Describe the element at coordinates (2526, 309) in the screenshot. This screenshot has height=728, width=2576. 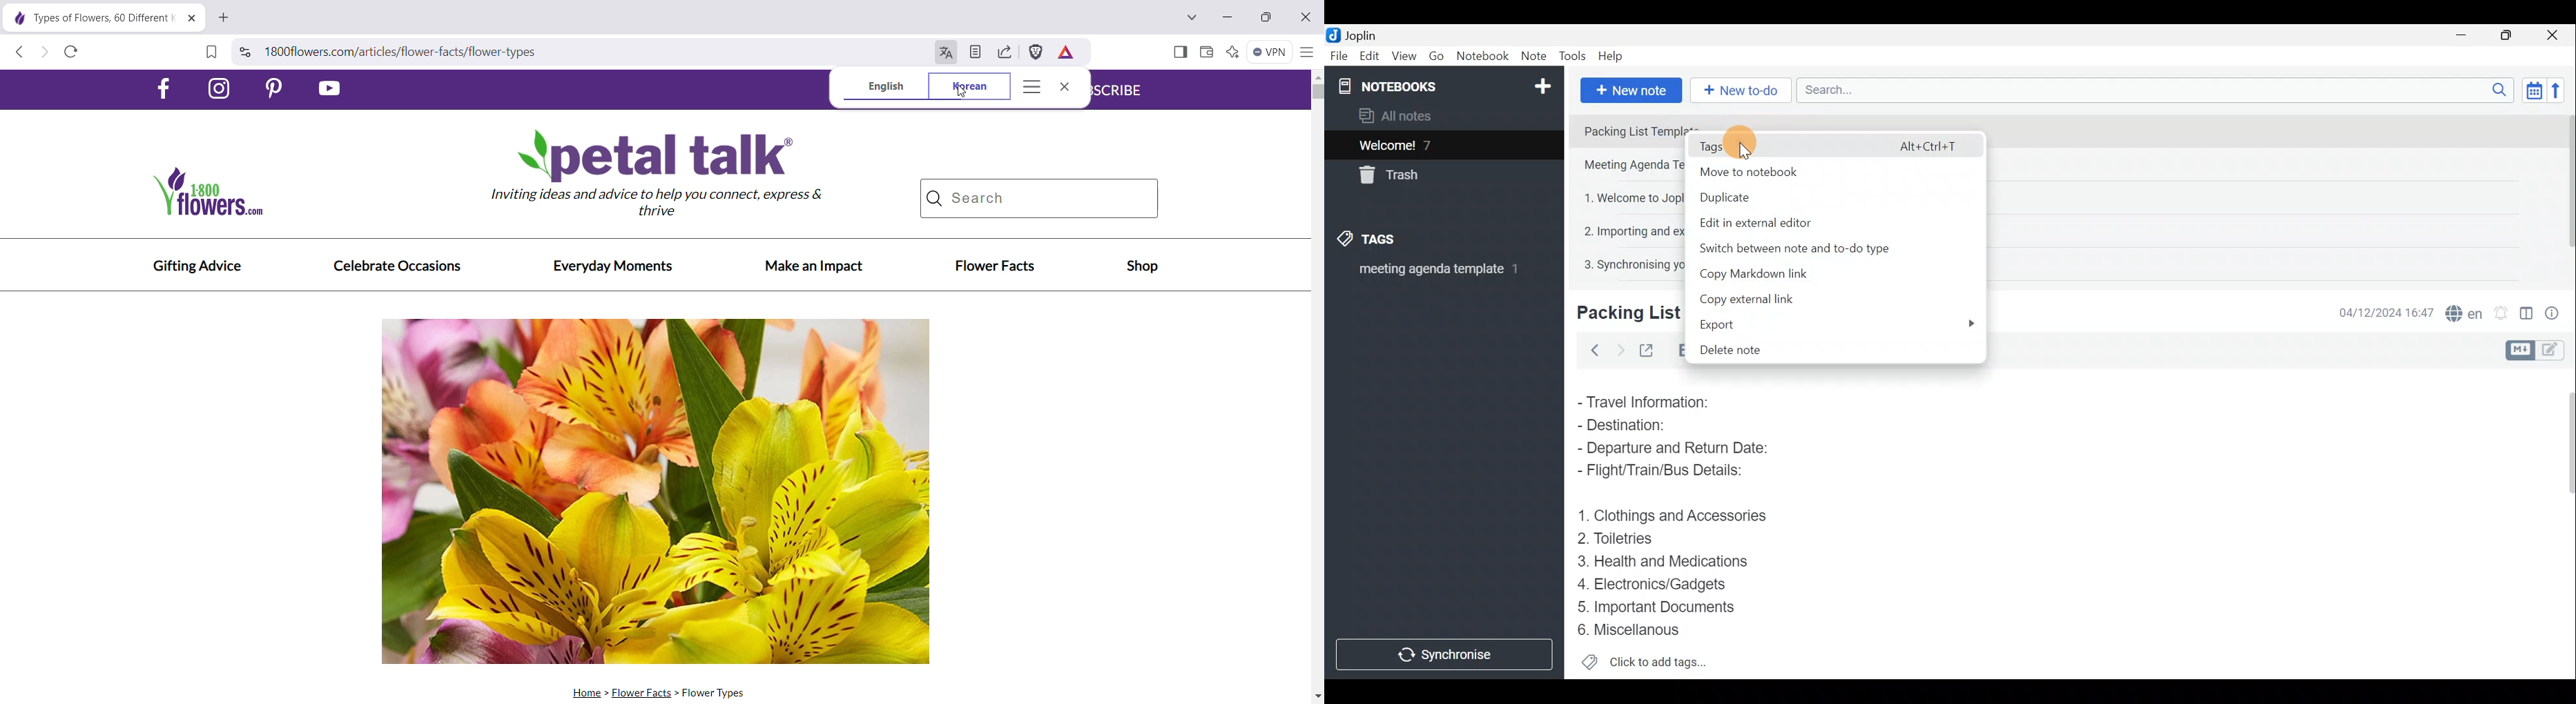
I see `Toggle editor layout` at that location.